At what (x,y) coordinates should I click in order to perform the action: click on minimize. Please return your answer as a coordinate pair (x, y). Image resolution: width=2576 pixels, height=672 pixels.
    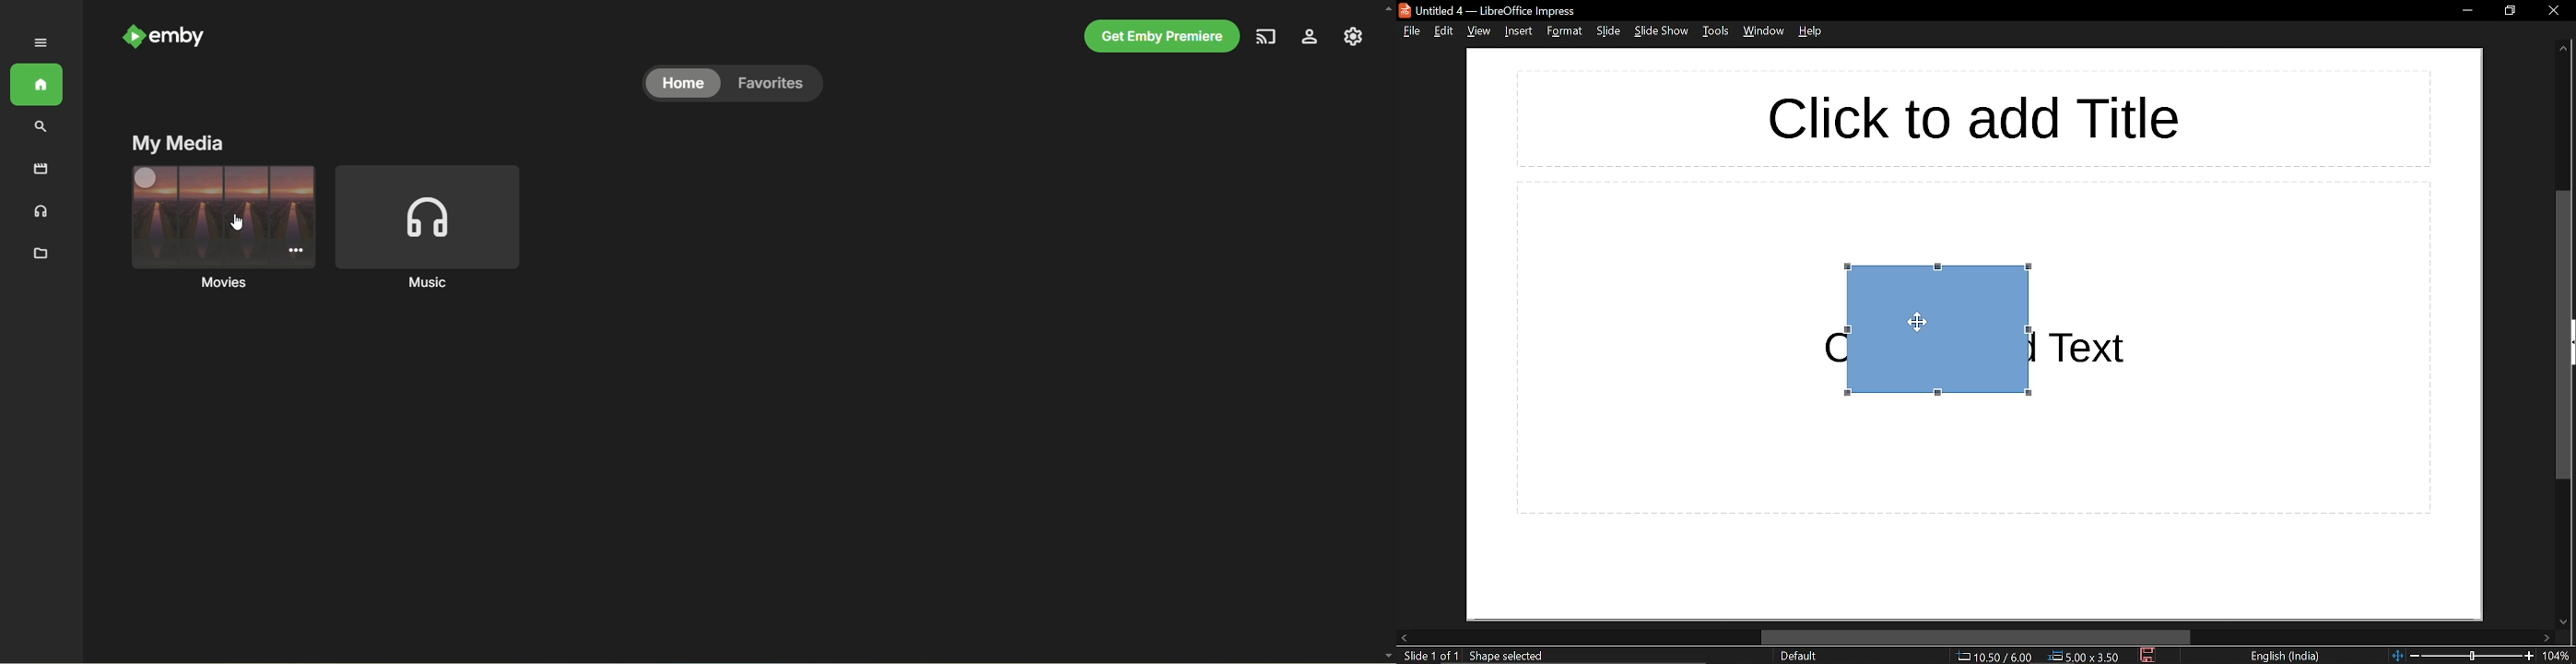
    Looking at the image, I should click on (2464, 9).